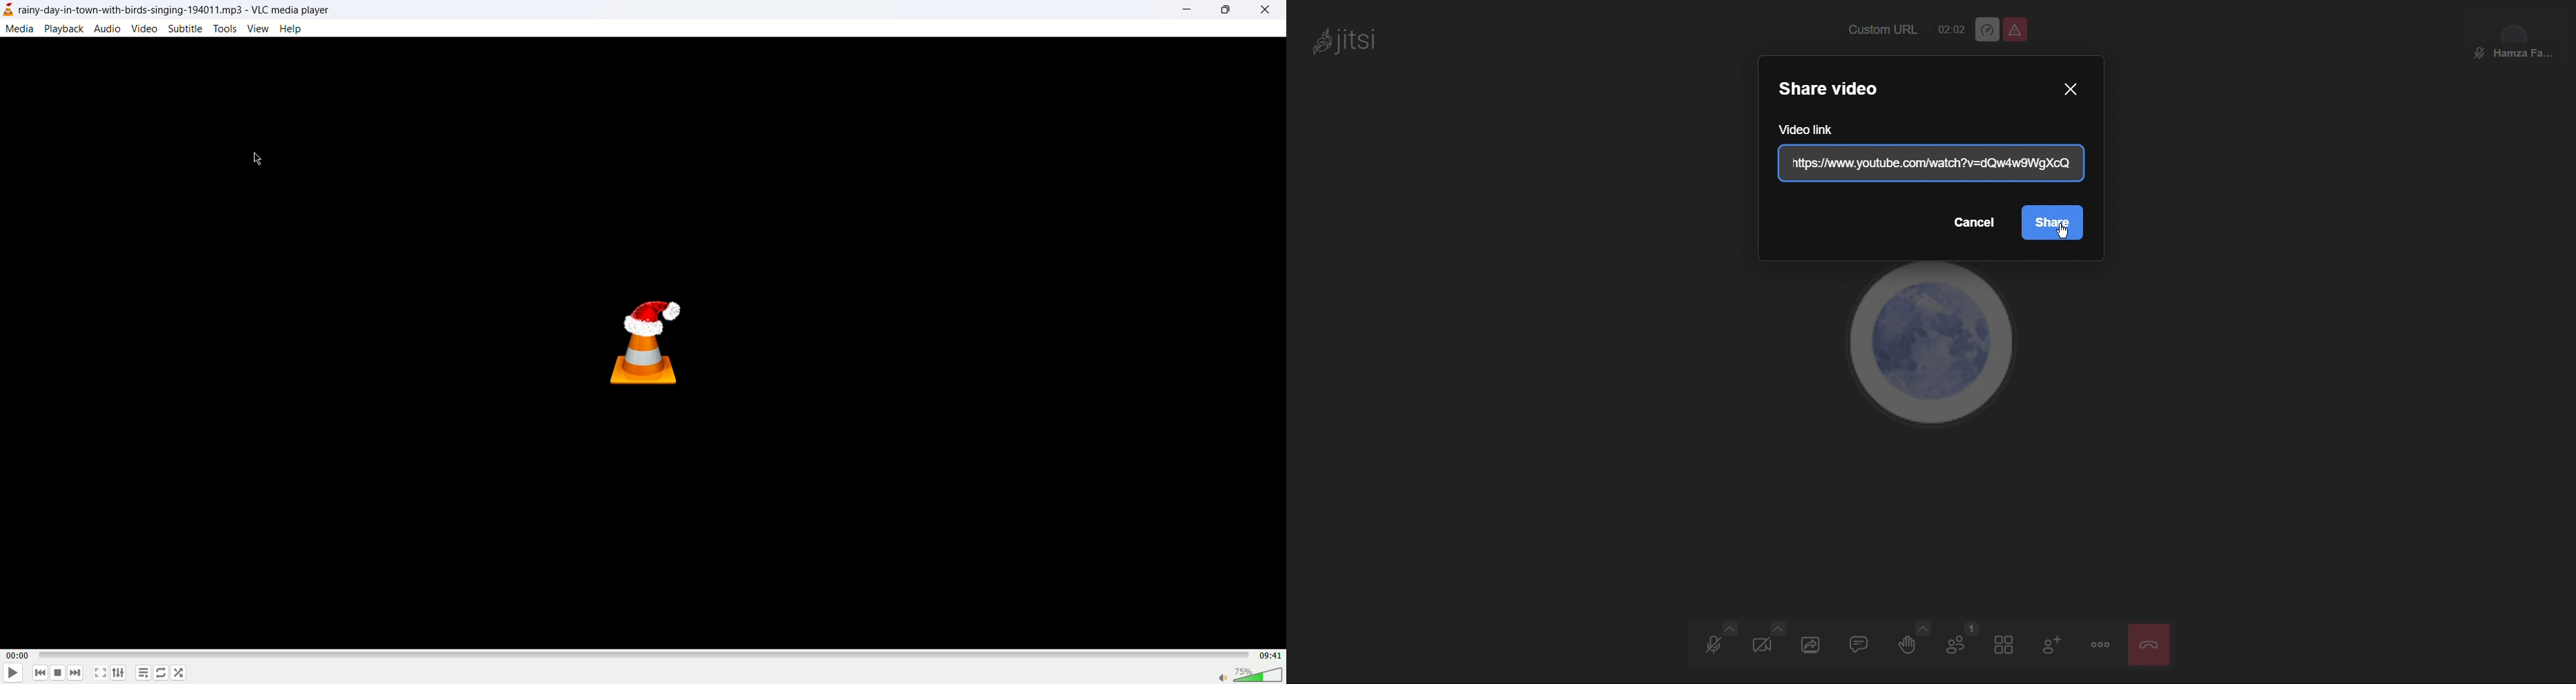 This screenshot has height=700, width=2576. What do you see at coordinates (257, 161) in the screenshot?
I see `cursor` at bounding box center [257, 161].